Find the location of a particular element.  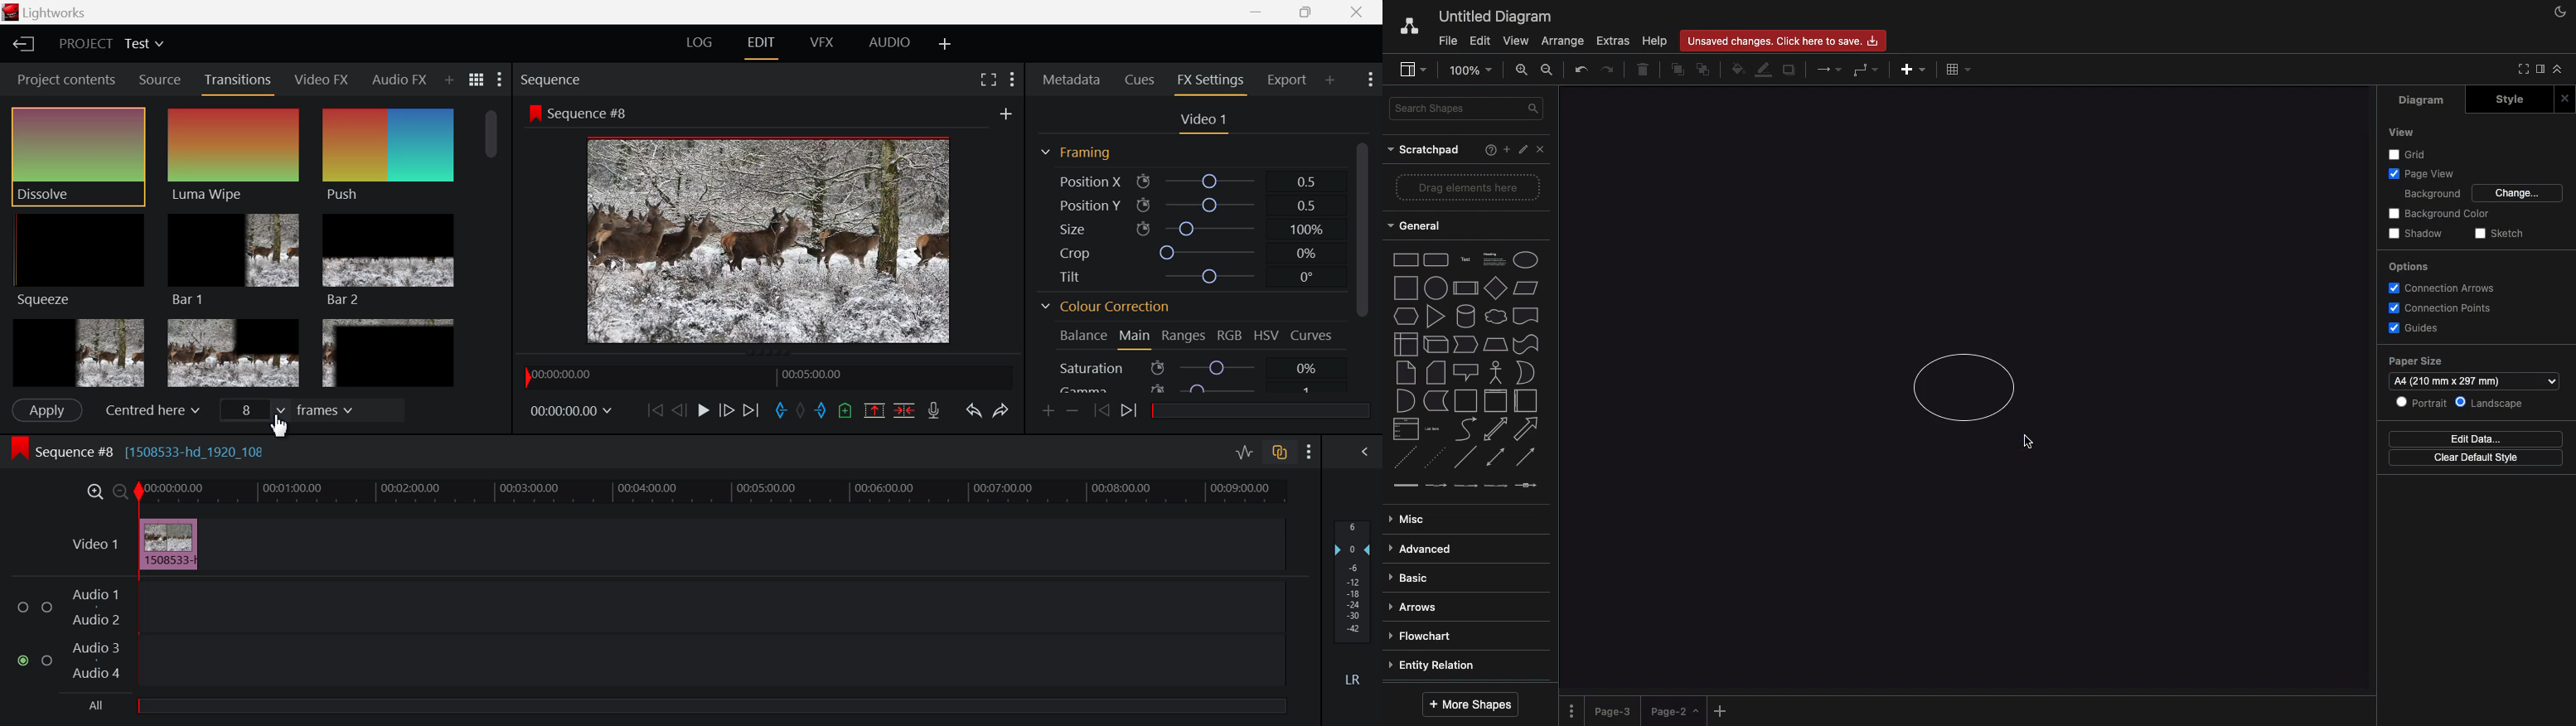

All is located at coordinates (681, 709).